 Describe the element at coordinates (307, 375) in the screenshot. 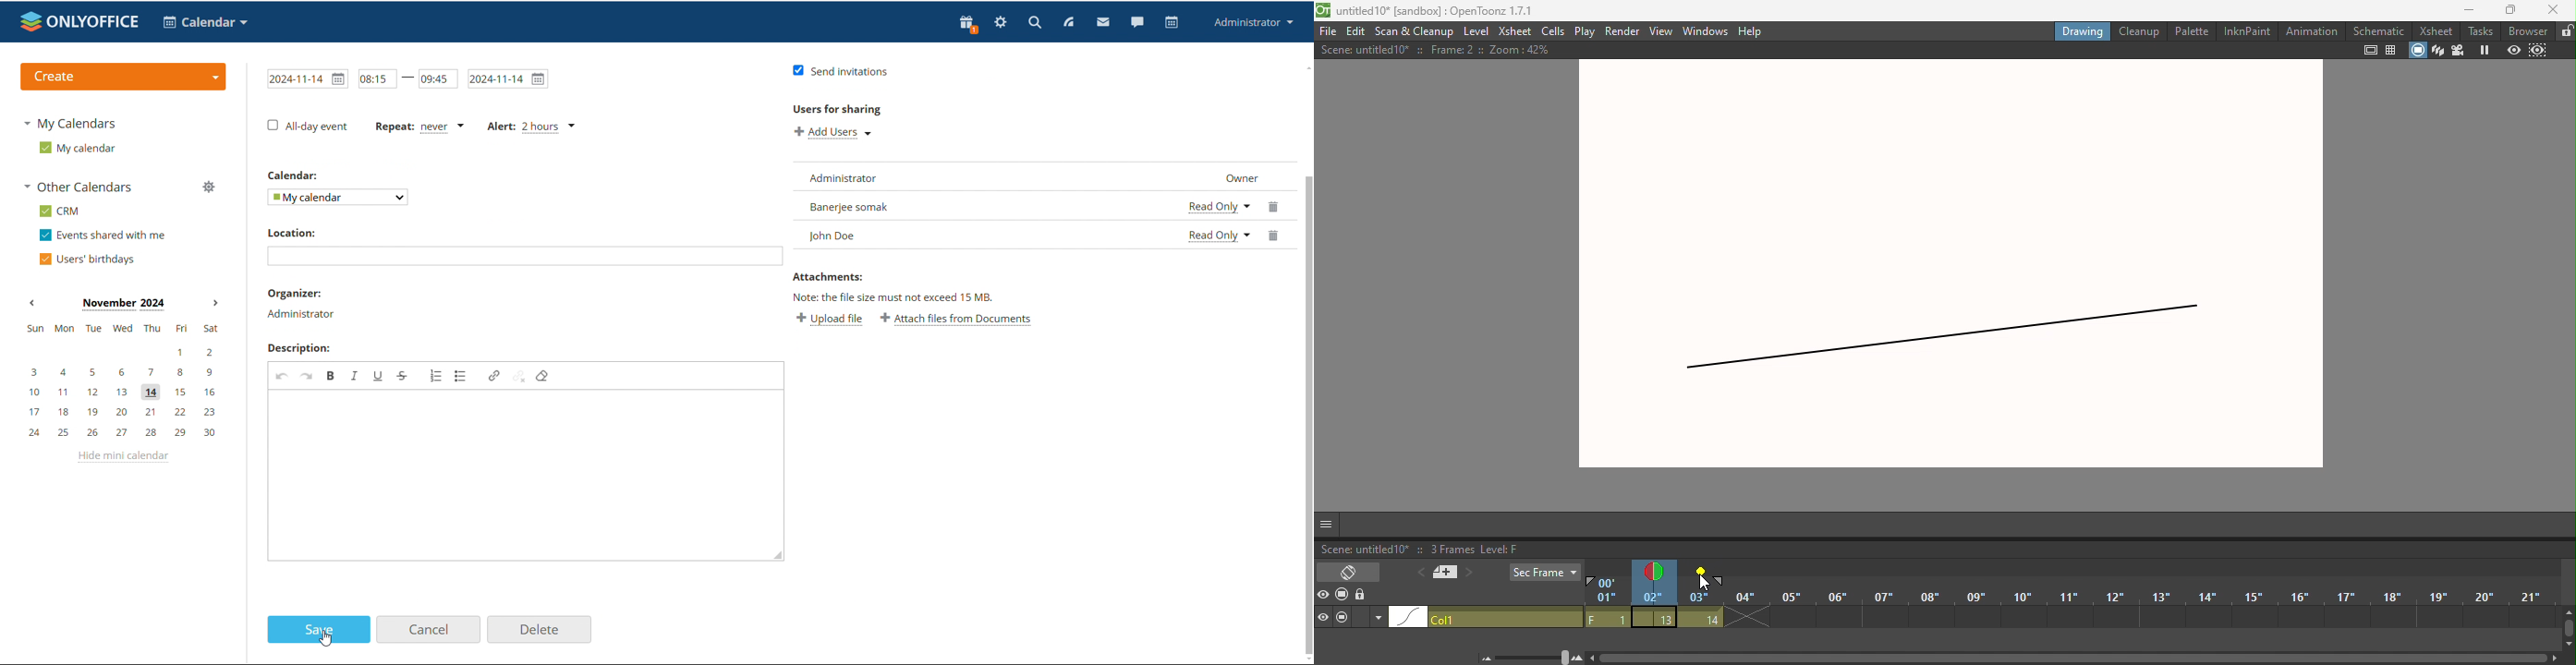

I see `Redo` at that location.